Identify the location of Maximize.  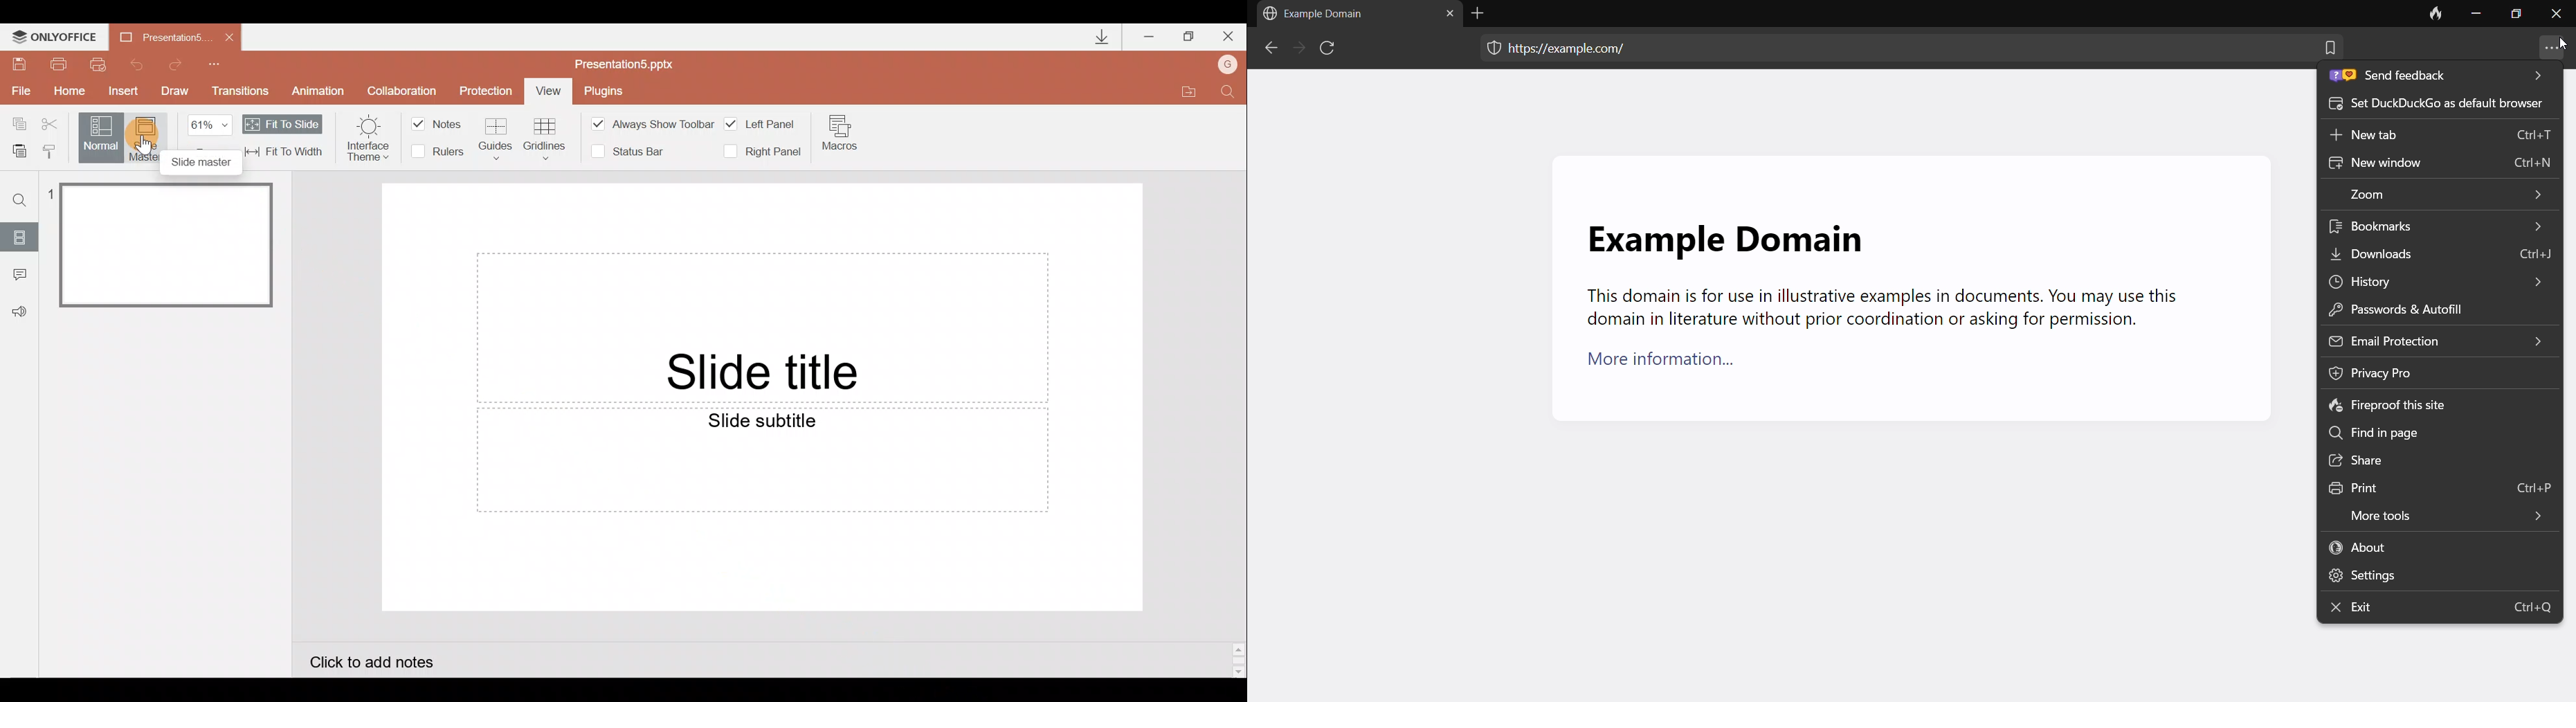
(1190, 34).